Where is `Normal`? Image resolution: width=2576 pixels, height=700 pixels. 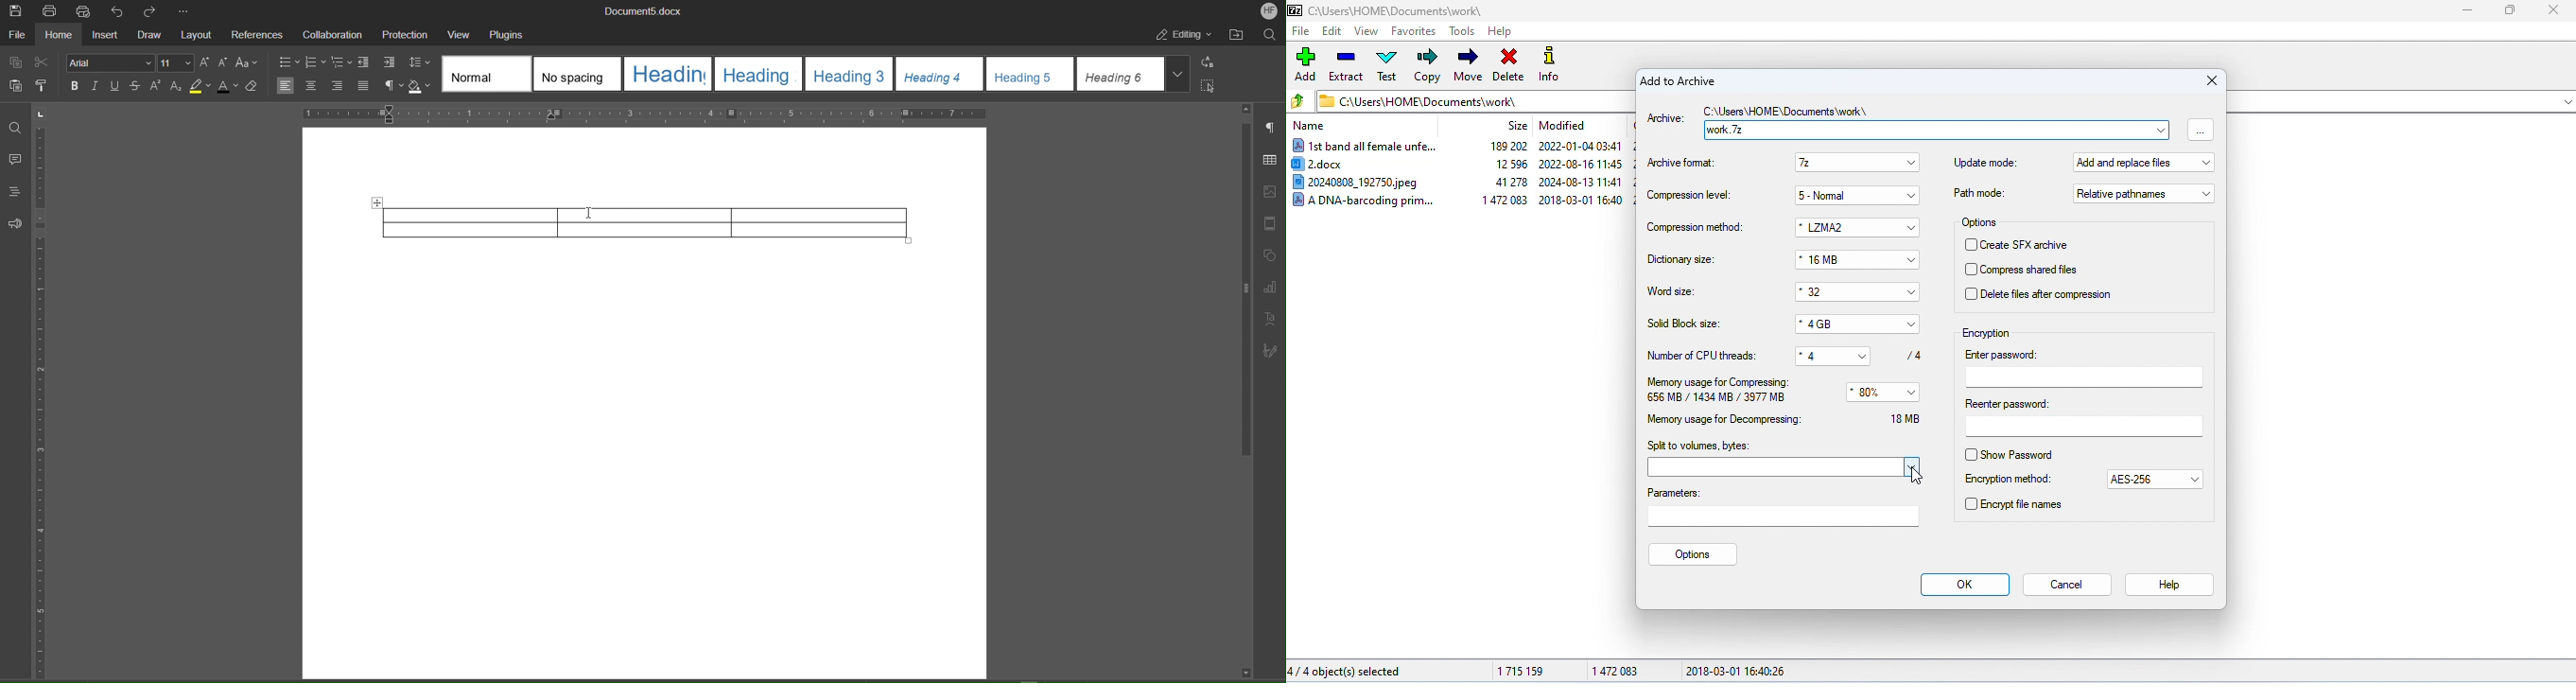
Normal is located at coordinates (487, 74).